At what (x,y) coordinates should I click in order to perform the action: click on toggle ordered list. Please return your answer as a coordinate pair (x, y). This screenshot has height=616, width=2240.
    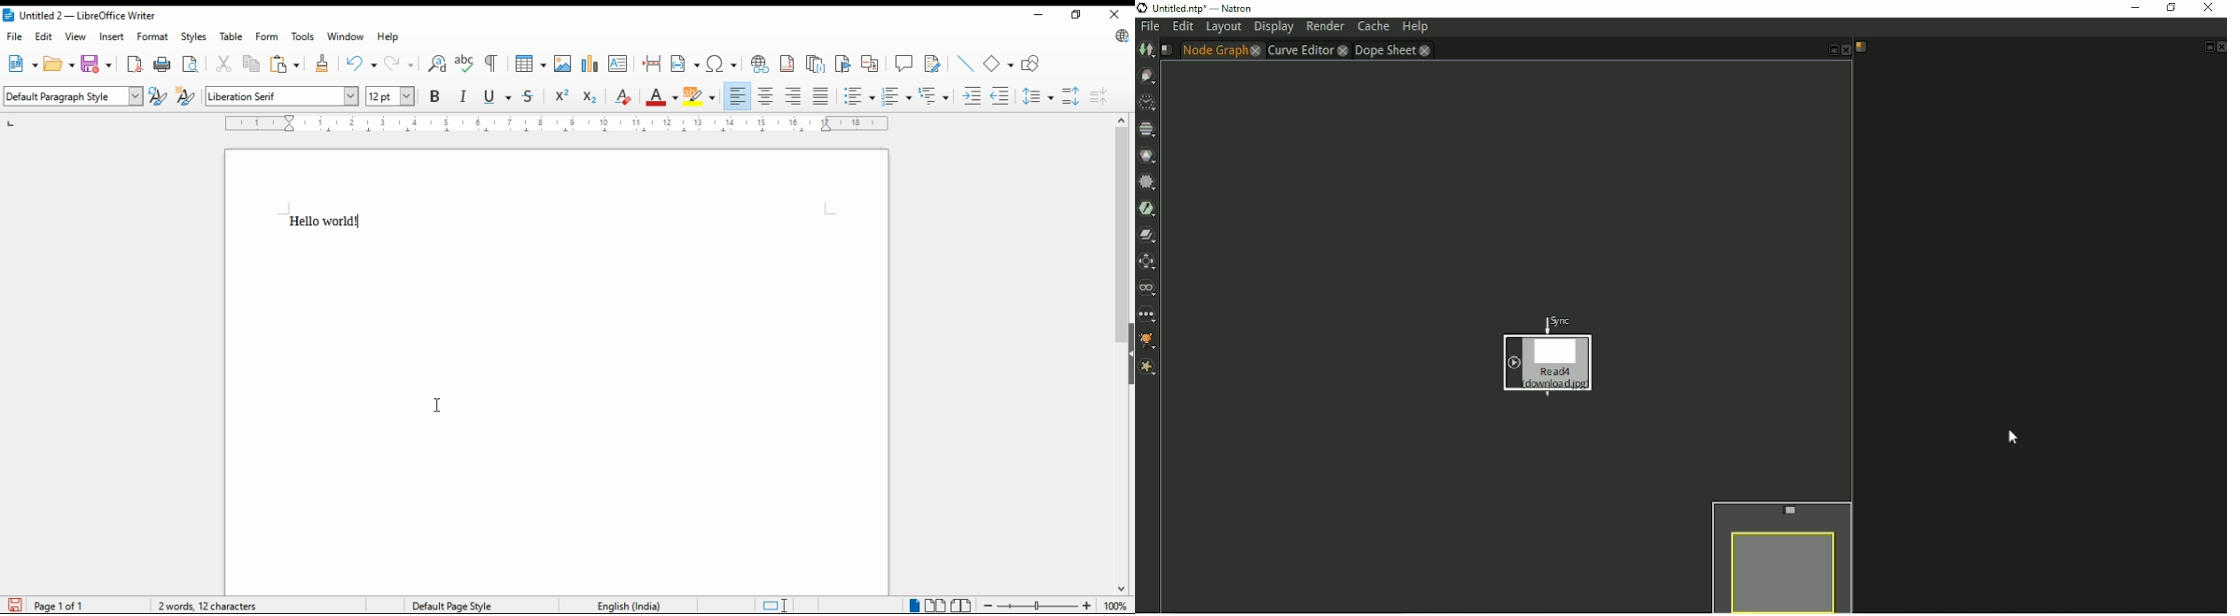
    Looking at the image, I should click on (898, 98).